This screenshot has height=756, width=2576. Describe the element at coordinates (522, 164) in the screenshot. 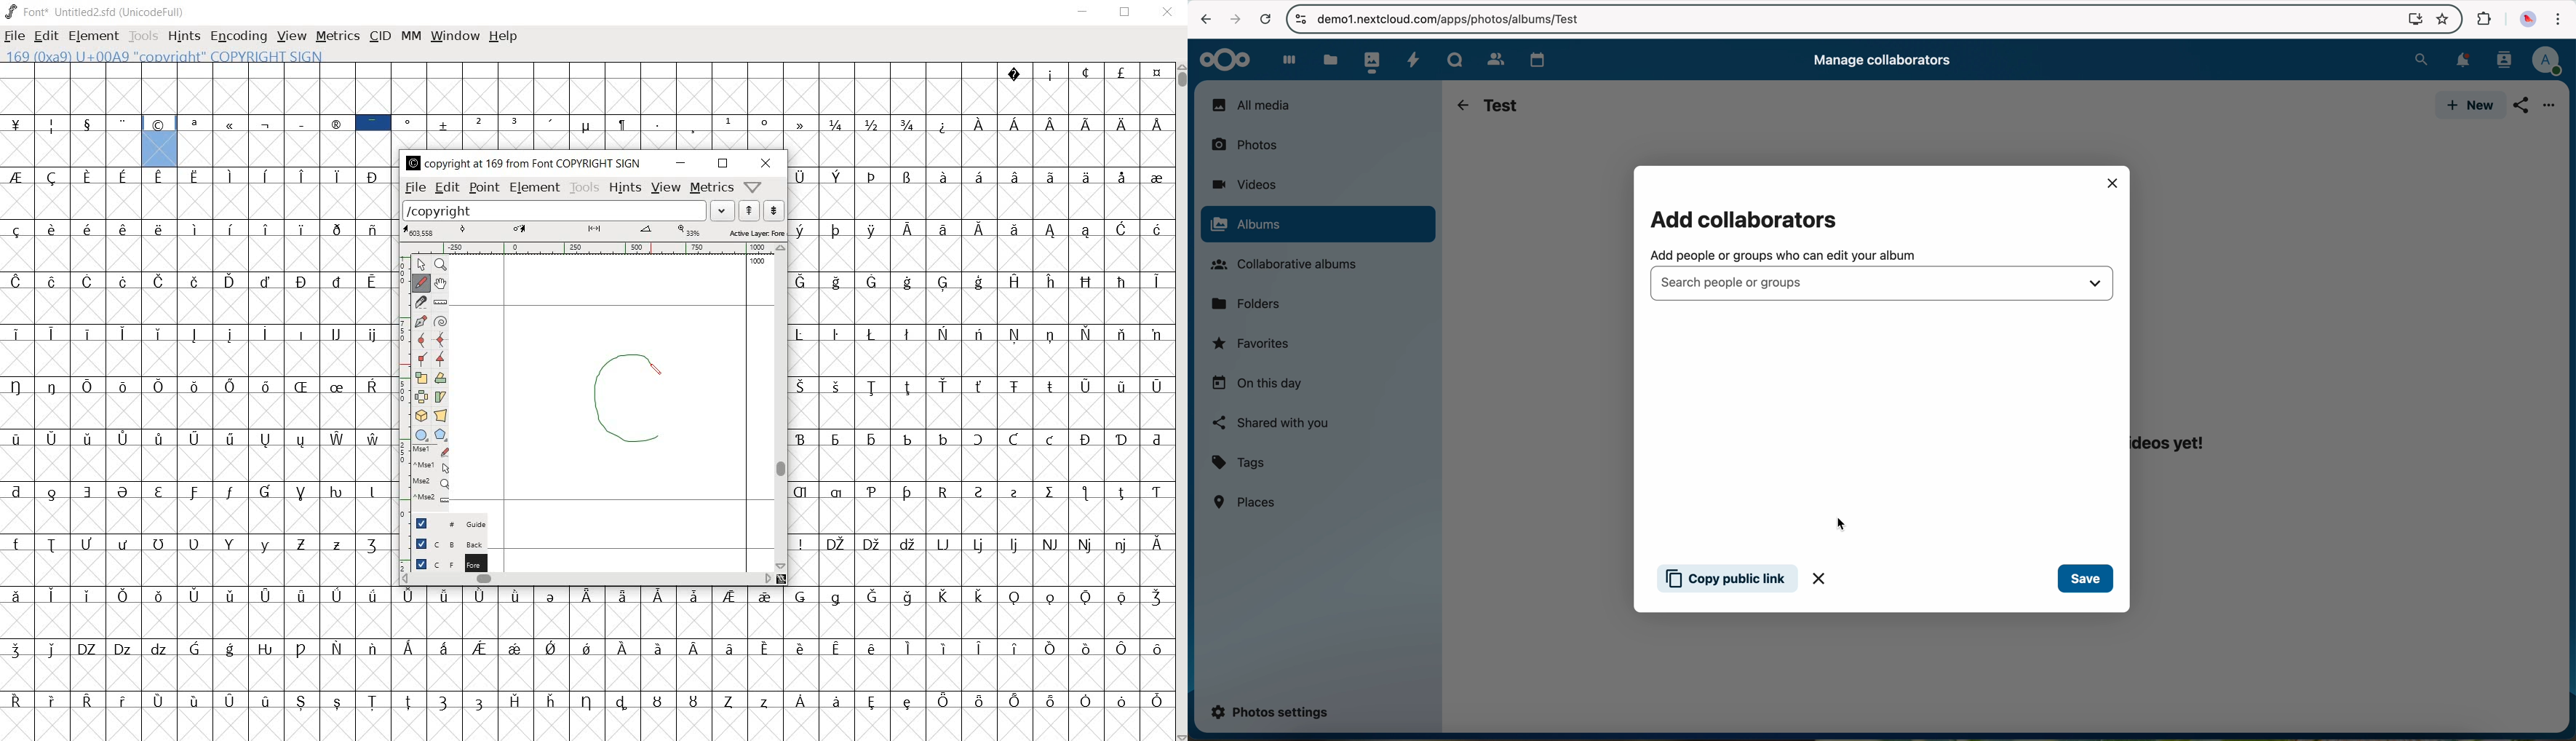

I see `COPYRIGHT AT 169 FROM FONT COPYRIGHT SIGN` at that location.